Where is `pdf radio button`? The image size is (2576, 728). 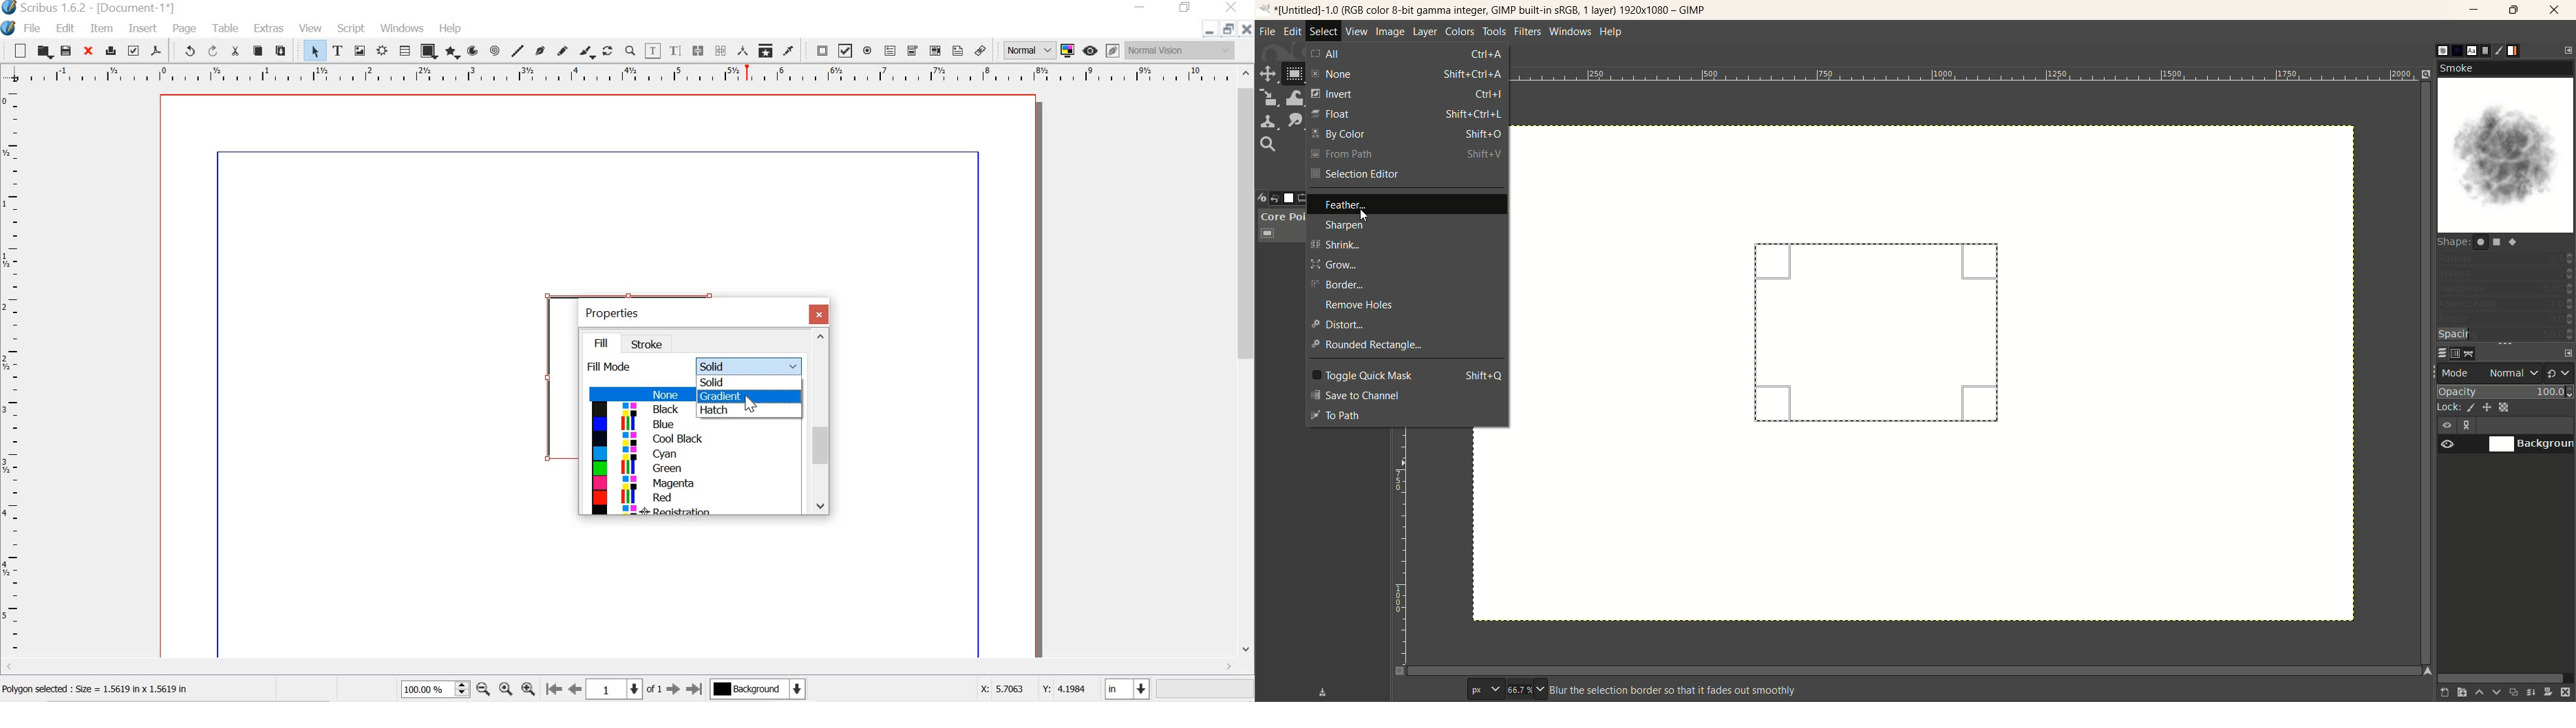 pdf radio button is located at coordinates (869, 51).